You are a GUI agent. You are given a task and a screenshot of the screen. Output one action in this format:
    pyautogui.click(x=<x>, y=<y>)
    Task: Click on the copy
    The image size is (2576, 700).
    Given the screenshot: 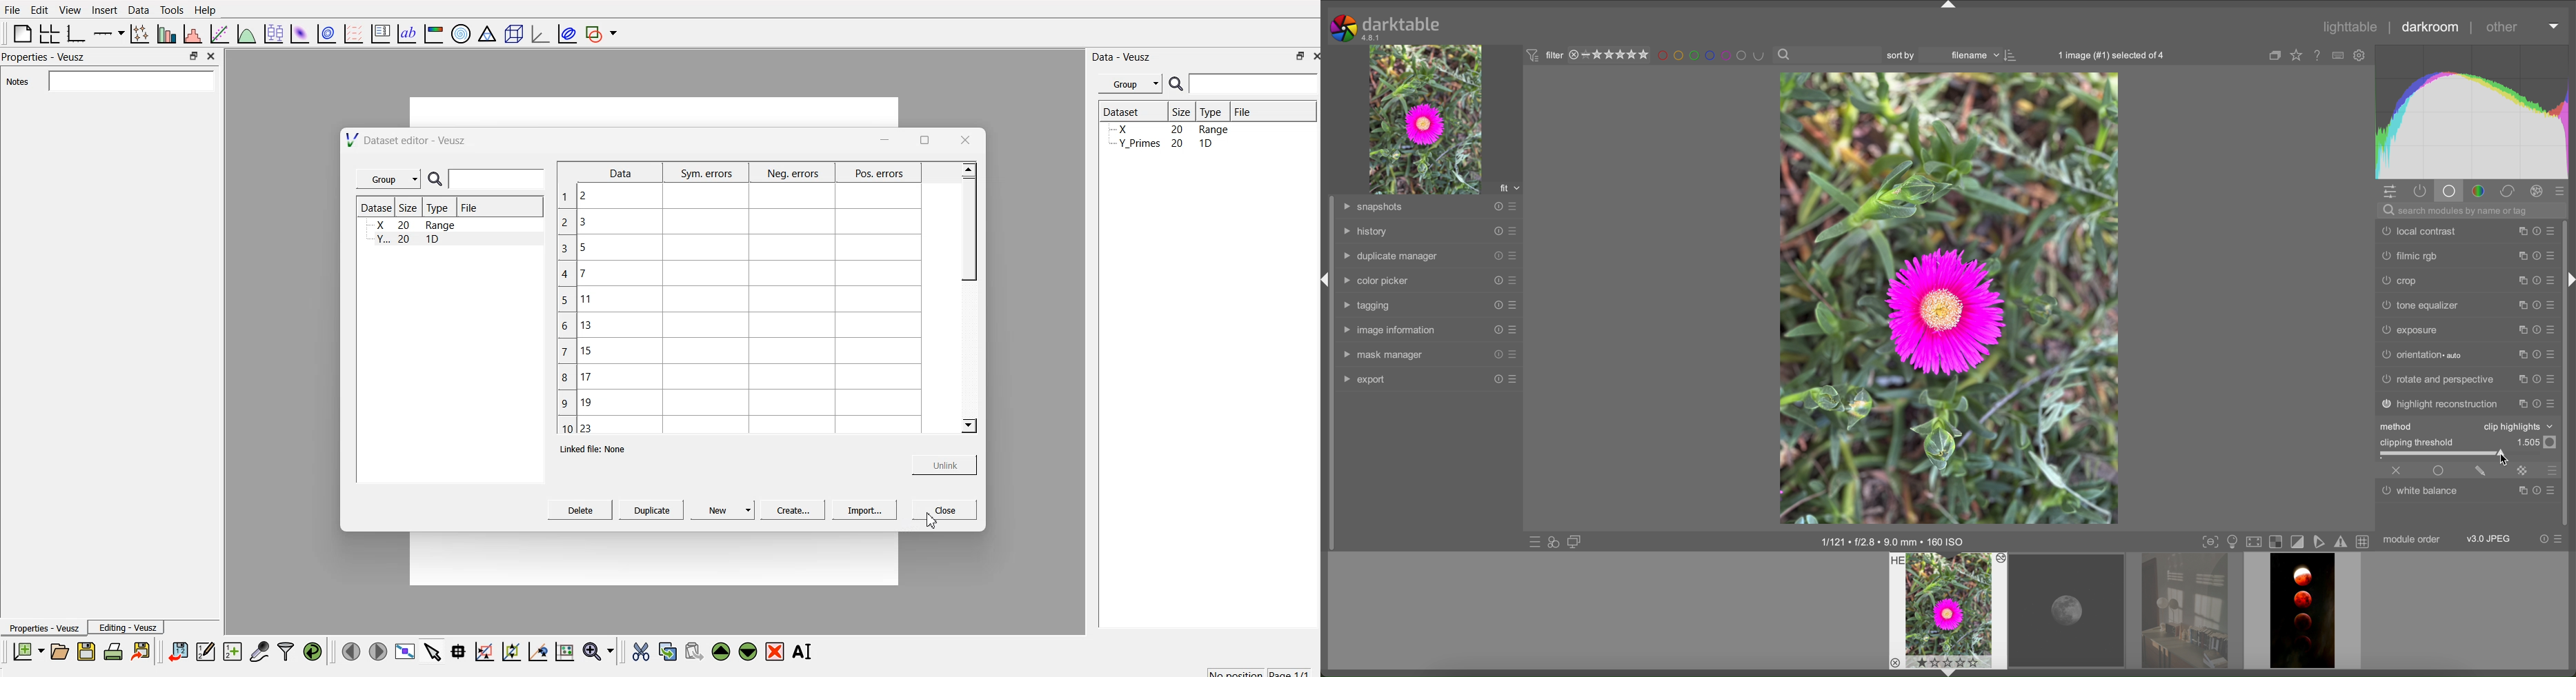 What is the action you would take?
    pyautogui.click(x=2523, y=491)
    